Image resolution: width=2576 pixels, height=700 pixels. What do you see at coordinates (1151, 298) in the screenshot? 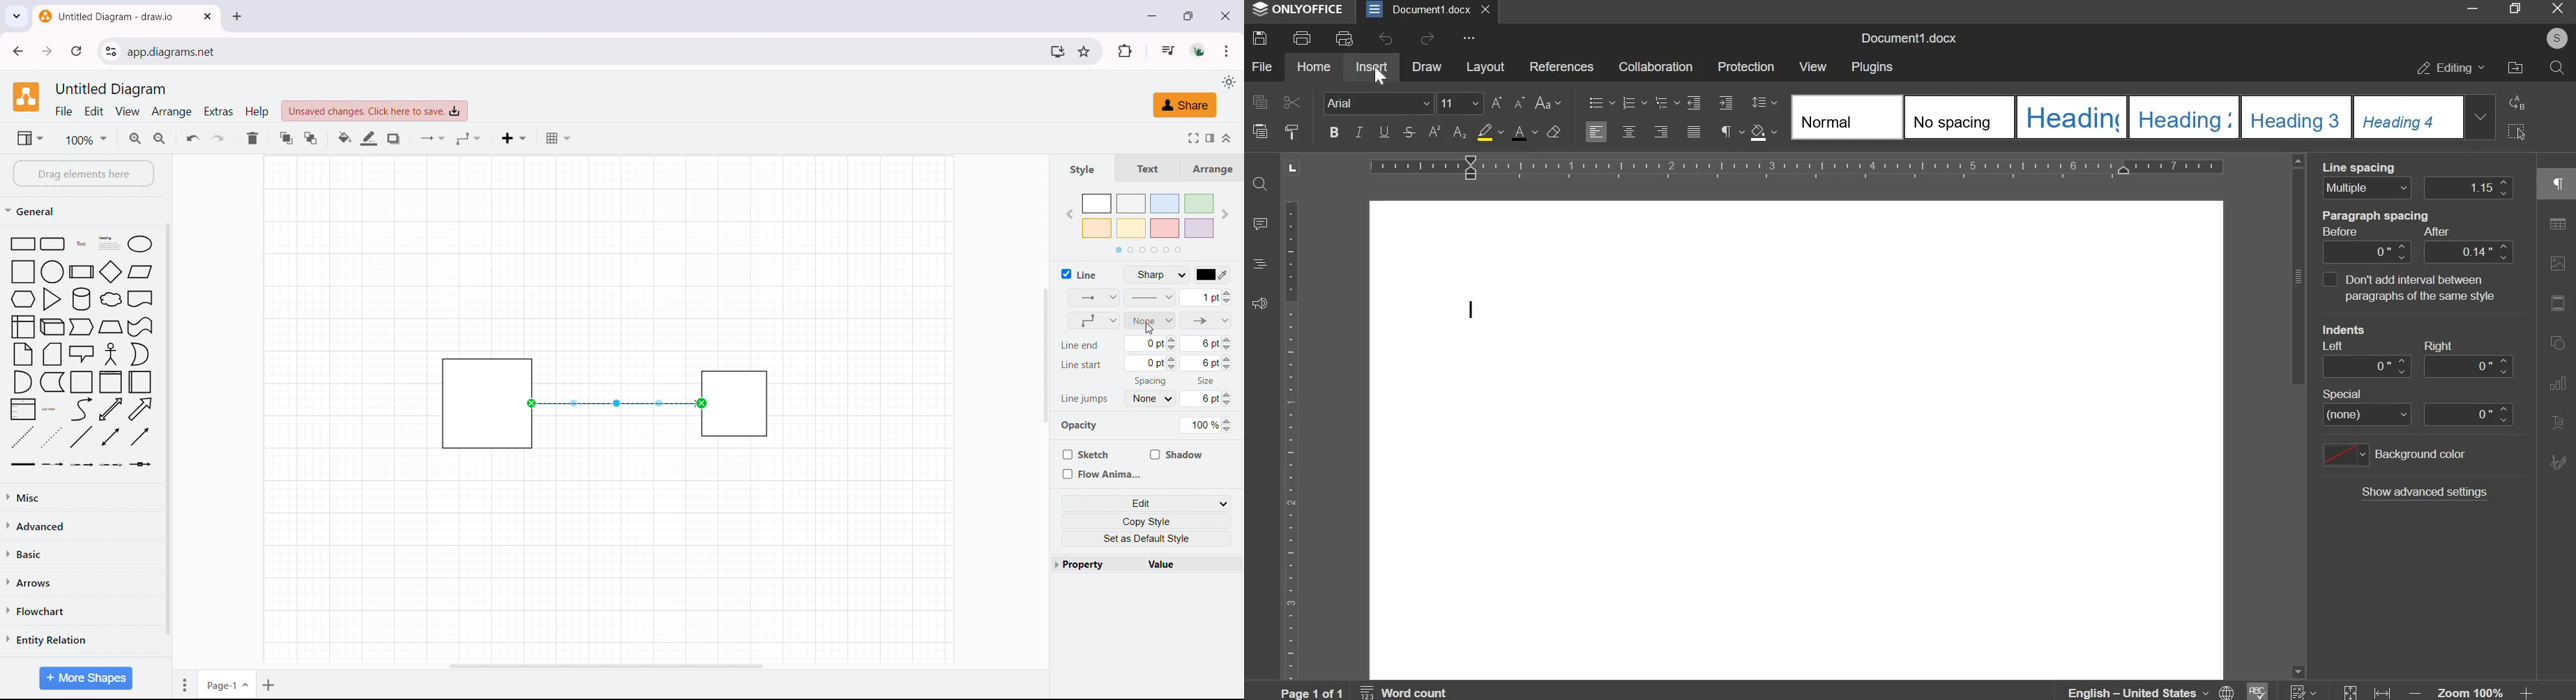
I see `patterns` at bounding box center [1151, 298].